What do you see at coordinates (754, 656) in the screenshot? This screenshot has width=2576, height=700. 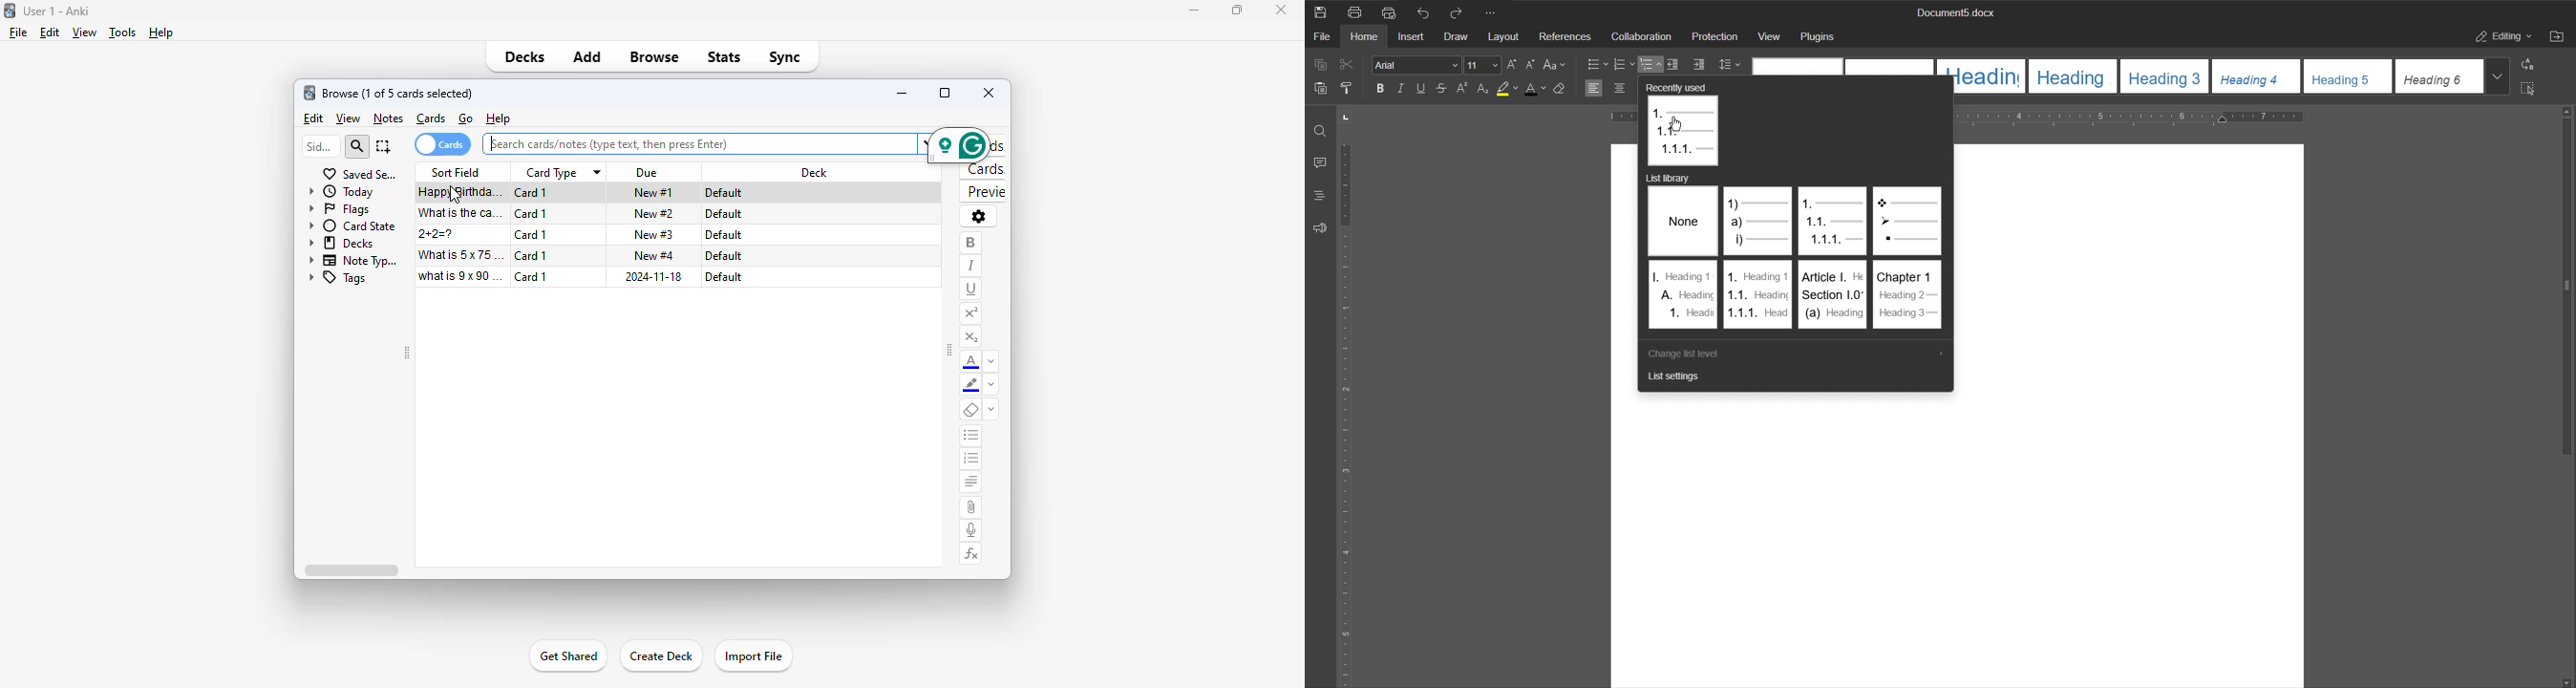 I see `import file` at bounding box center [754, 656].